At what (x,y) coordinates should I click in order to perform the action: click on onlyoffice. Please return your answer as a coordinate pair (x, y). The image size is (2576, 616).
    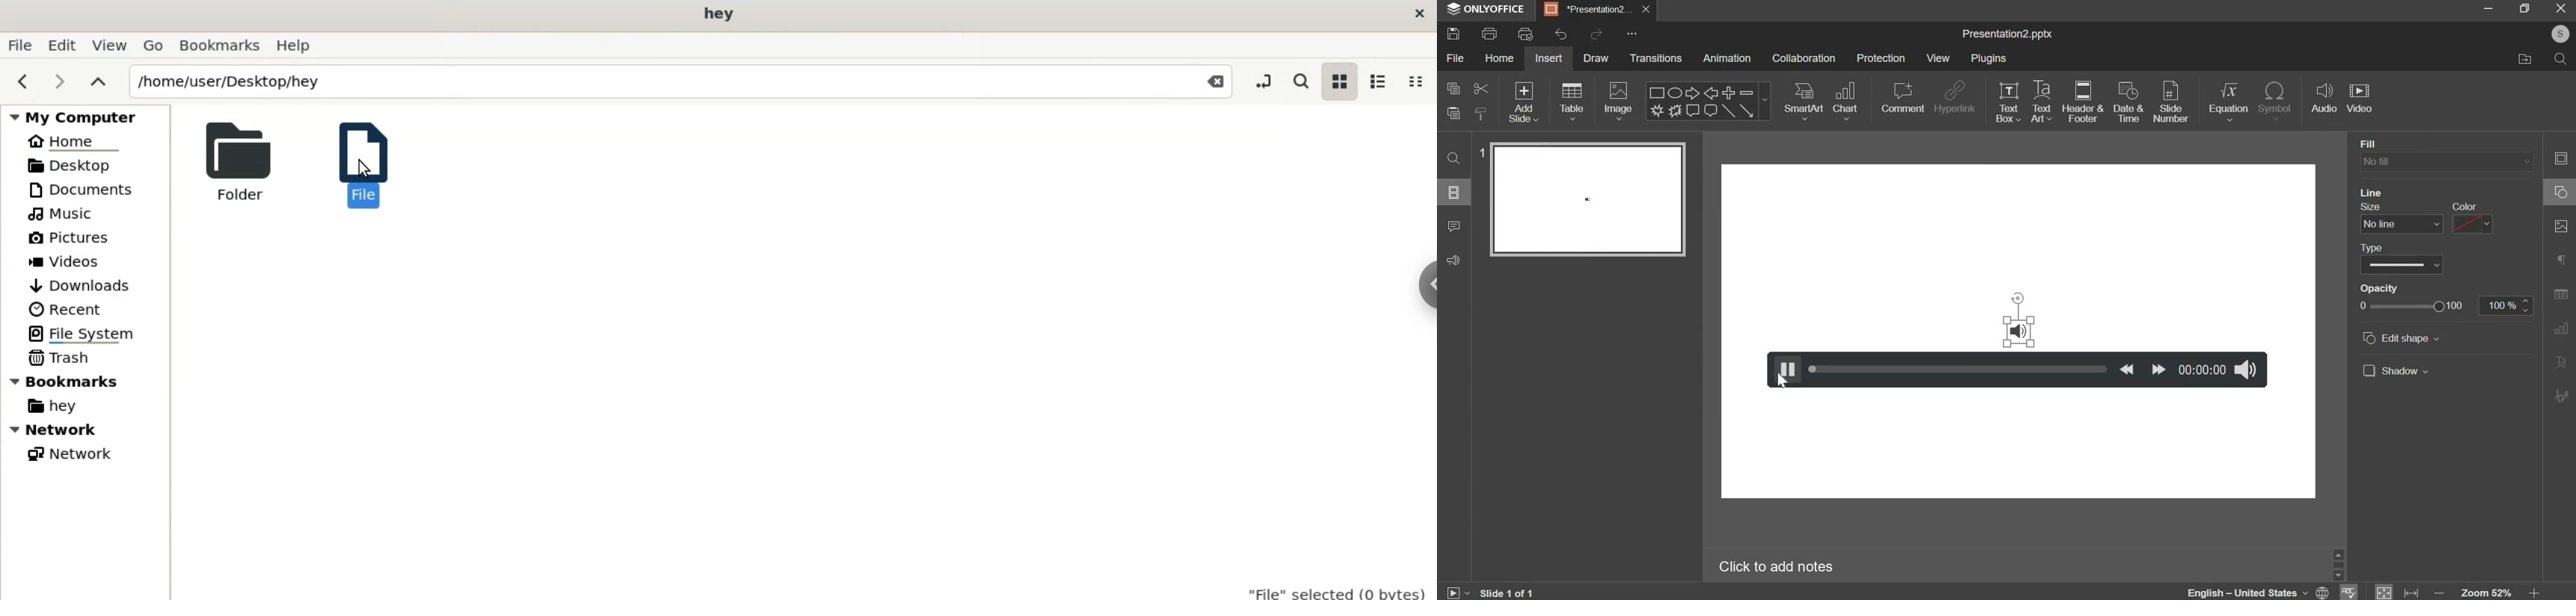
    Looking at the image, I should click on (1487, 10).